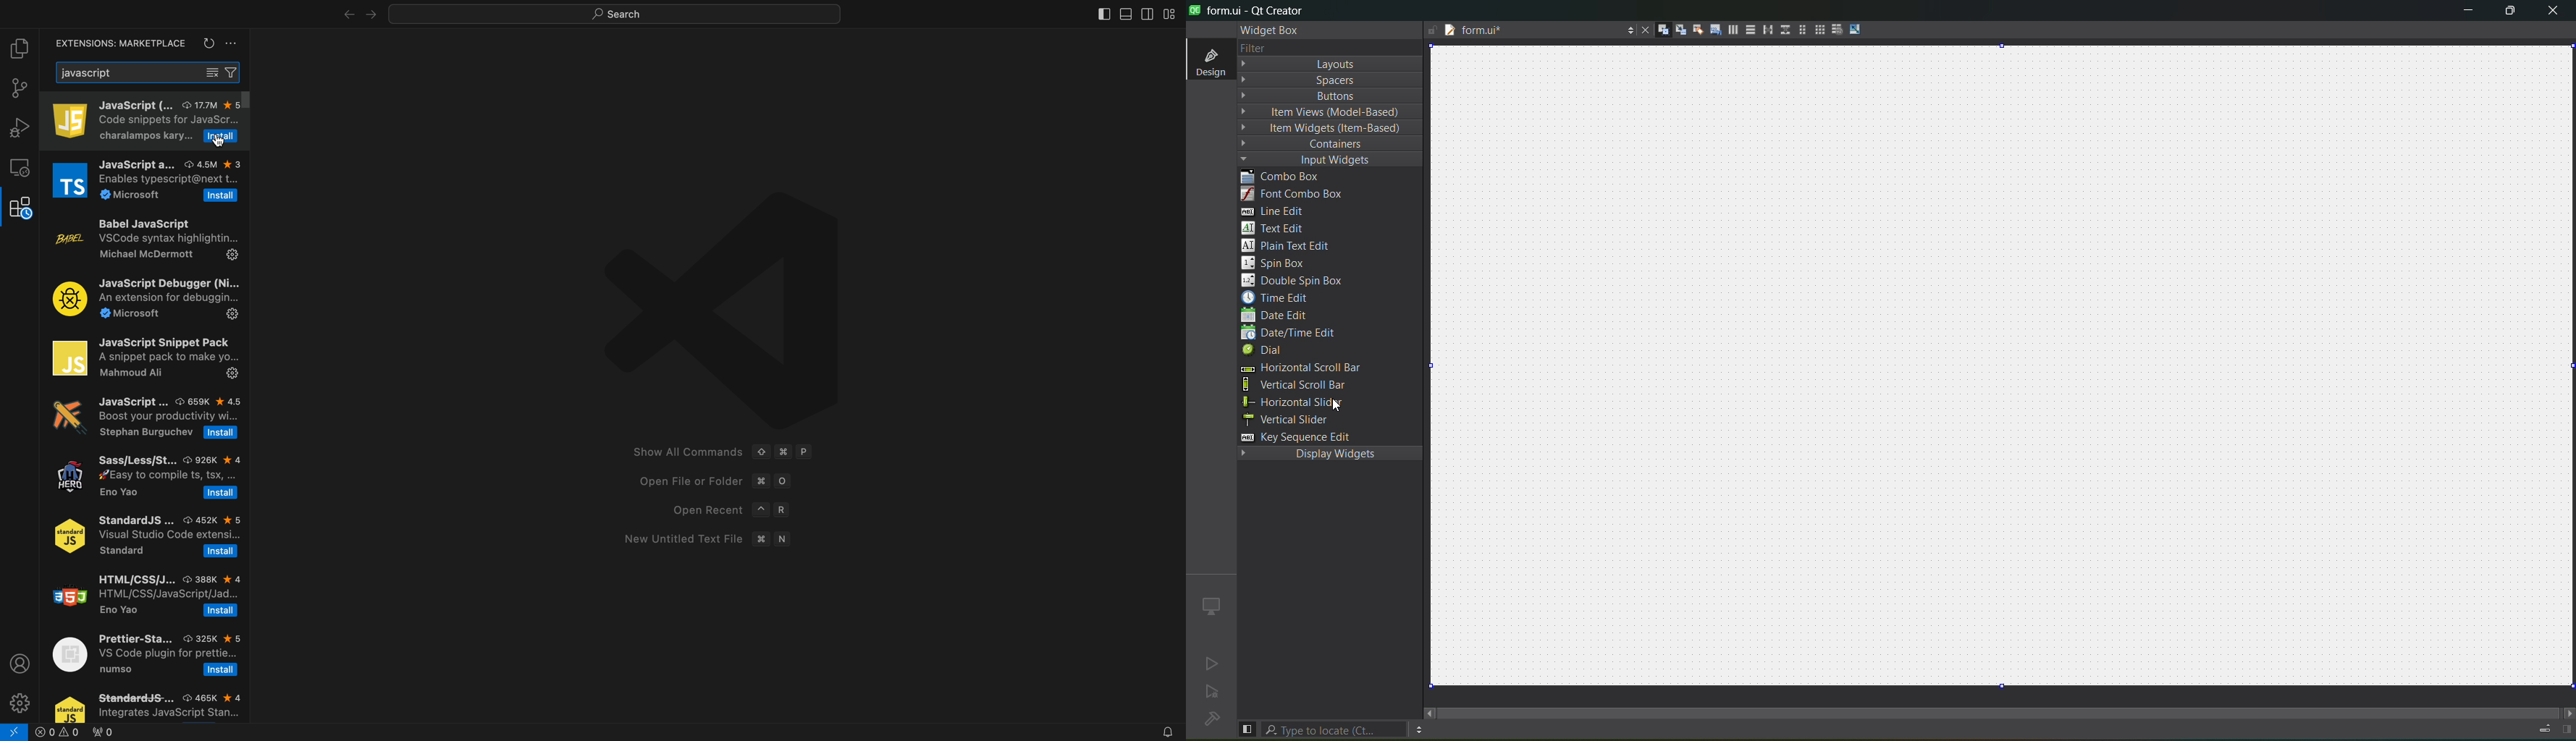 This screenshot has width=2576, height=756. What do you see at coordinates (1643, 29) in the screenshot?
I see `close document` at bounding box center [1643, 29].